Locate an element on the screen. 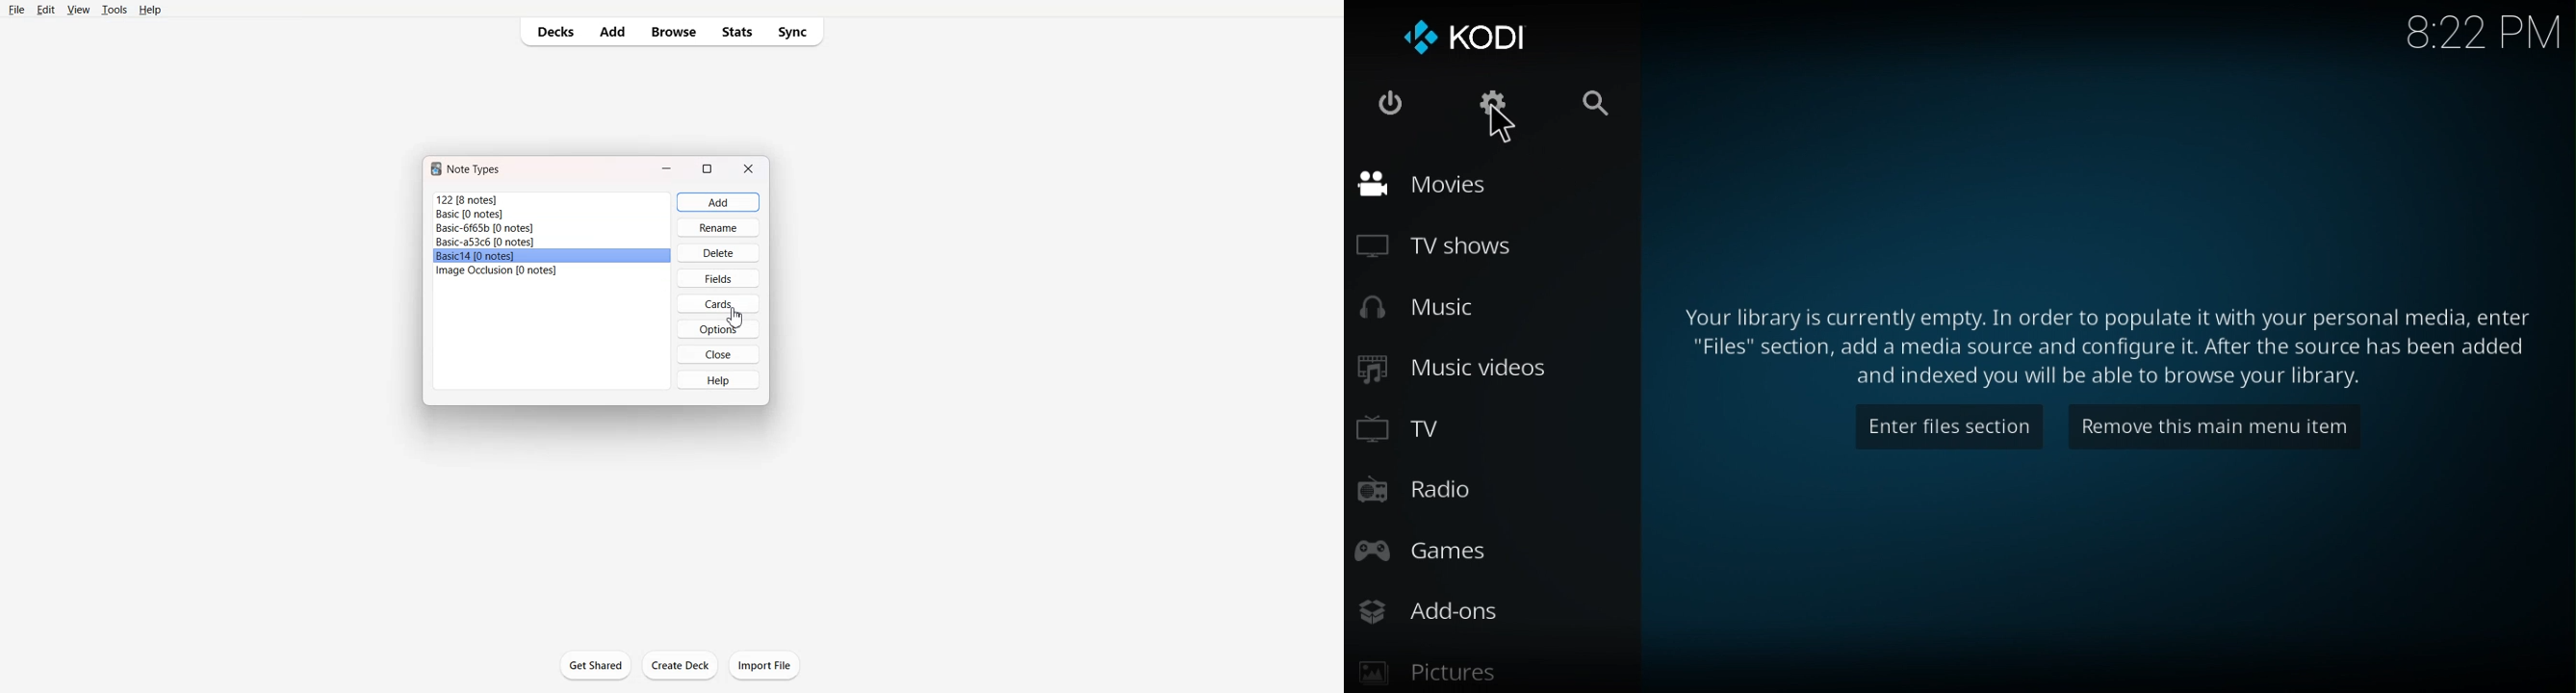  Delete is located at coordinates (719, 253).